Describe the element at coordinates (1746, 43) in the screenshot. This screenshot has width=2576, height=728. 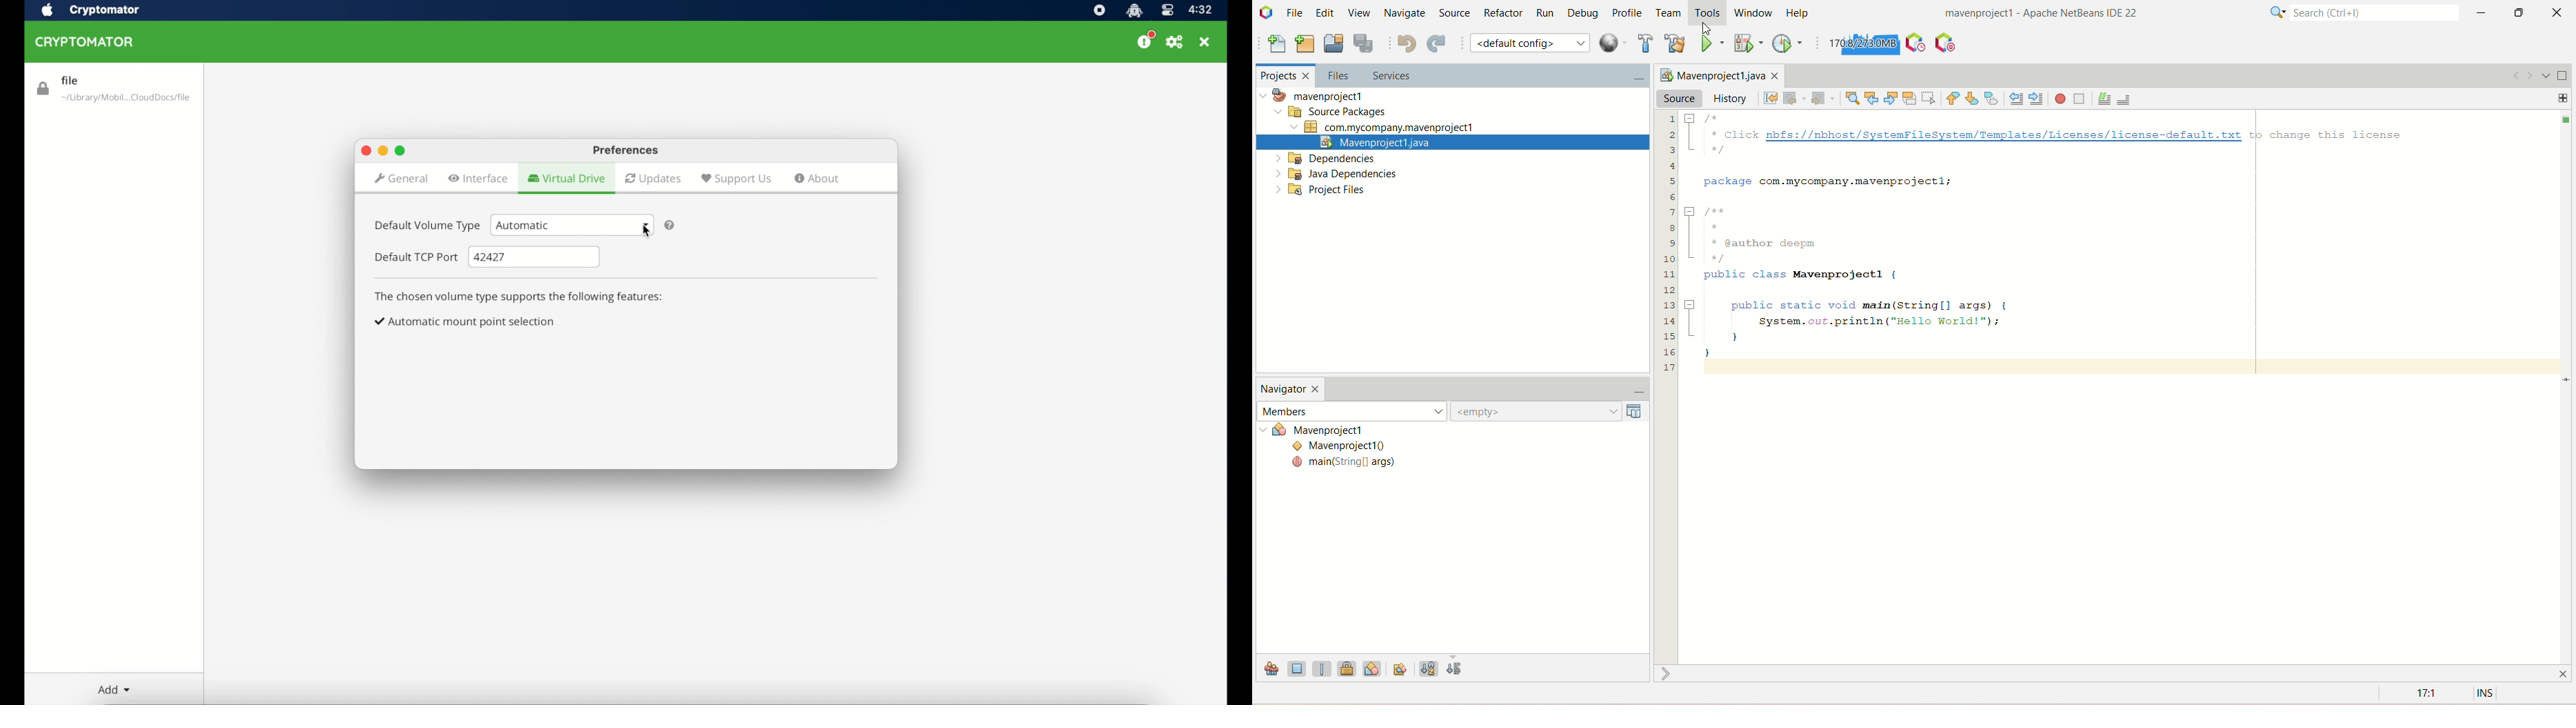
I see `debug project` at that location.